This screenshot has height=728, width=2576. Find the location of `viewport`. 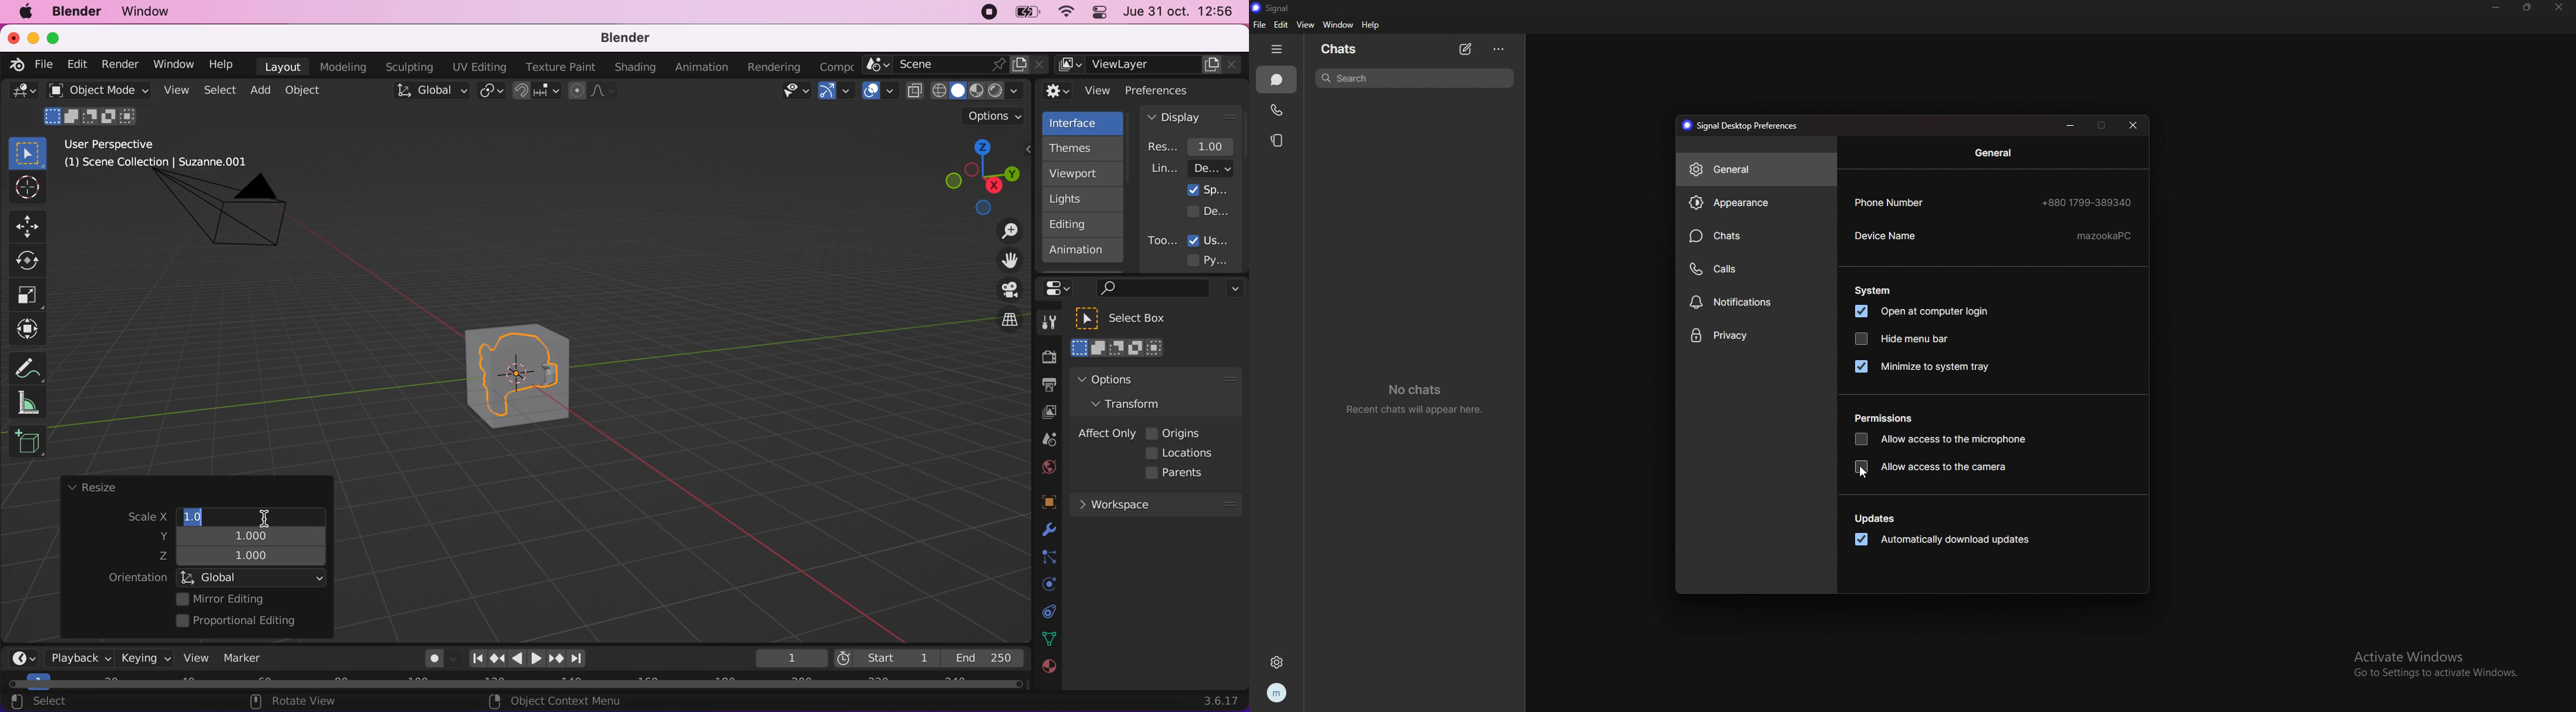

viewport is located at coordinates (1085, 173).